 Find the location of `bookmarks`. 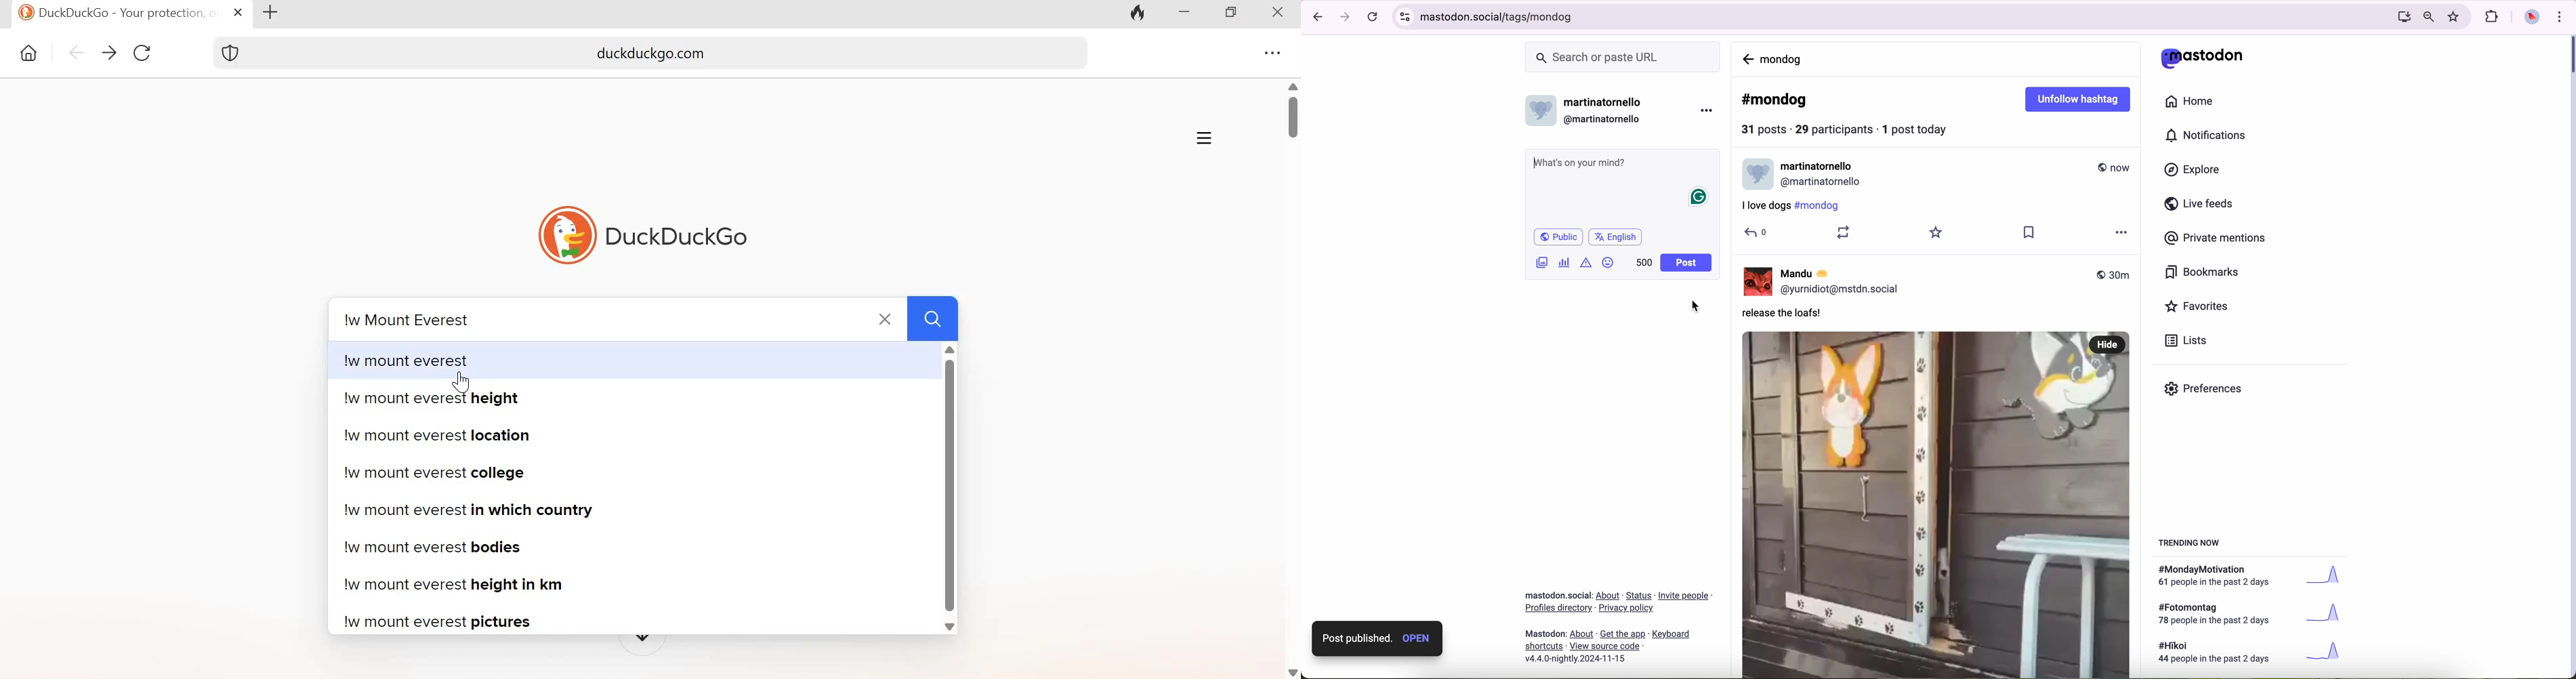

bookmarks is located at coordinates (2203, 273).